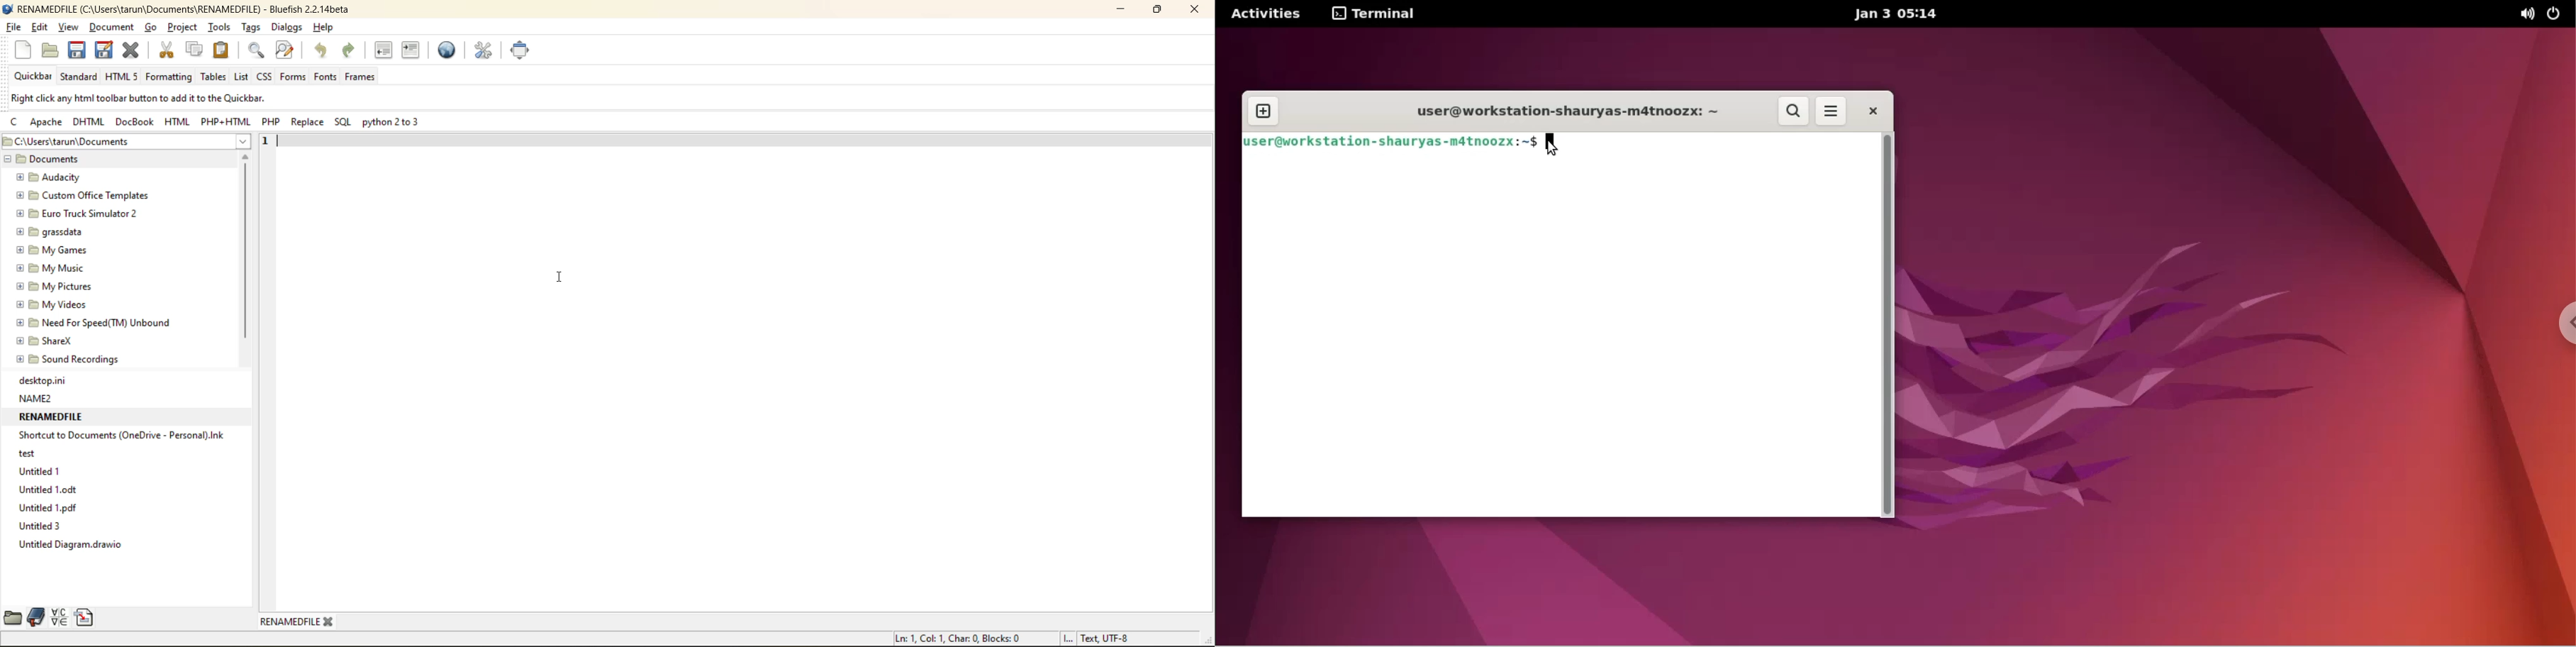 The width and height of the screenshot is (2576, 672). I want to click on html 5, so click(125, 77).